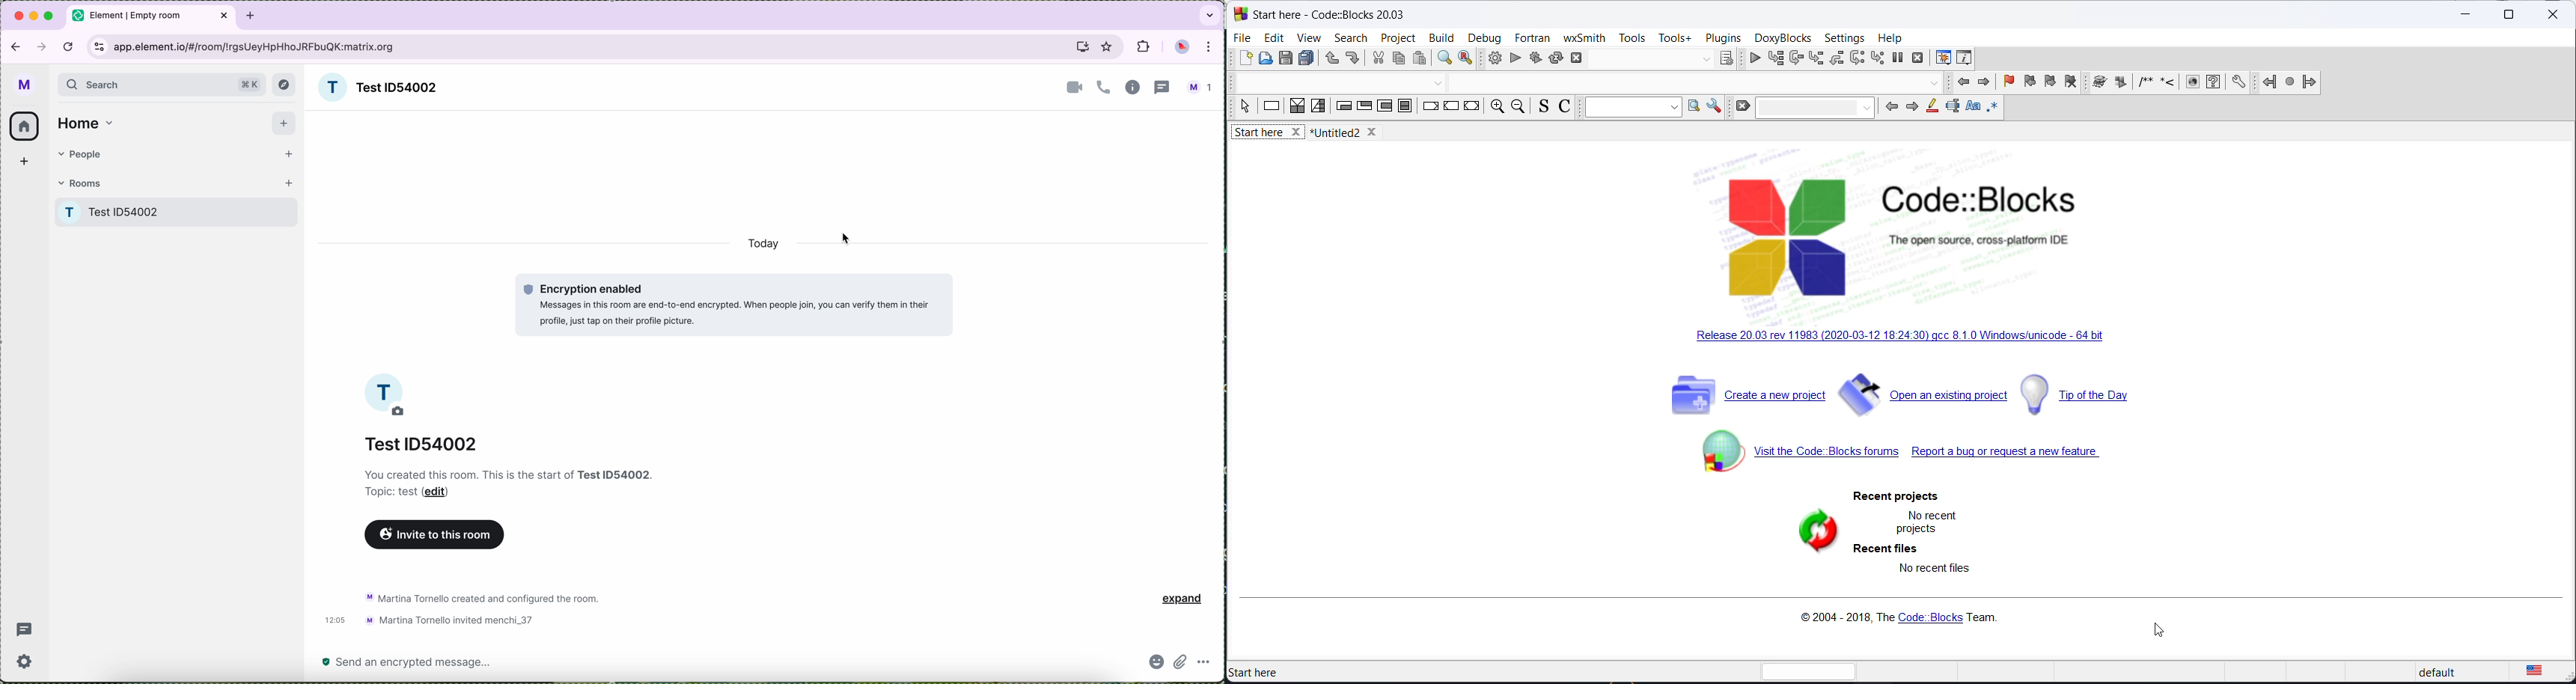 The height and width of the screenshot is (700, 2576). What do you see at coordinates (1430, 108) in the screenshot?
I see `break instruction` at bounding box center [1430, 108].